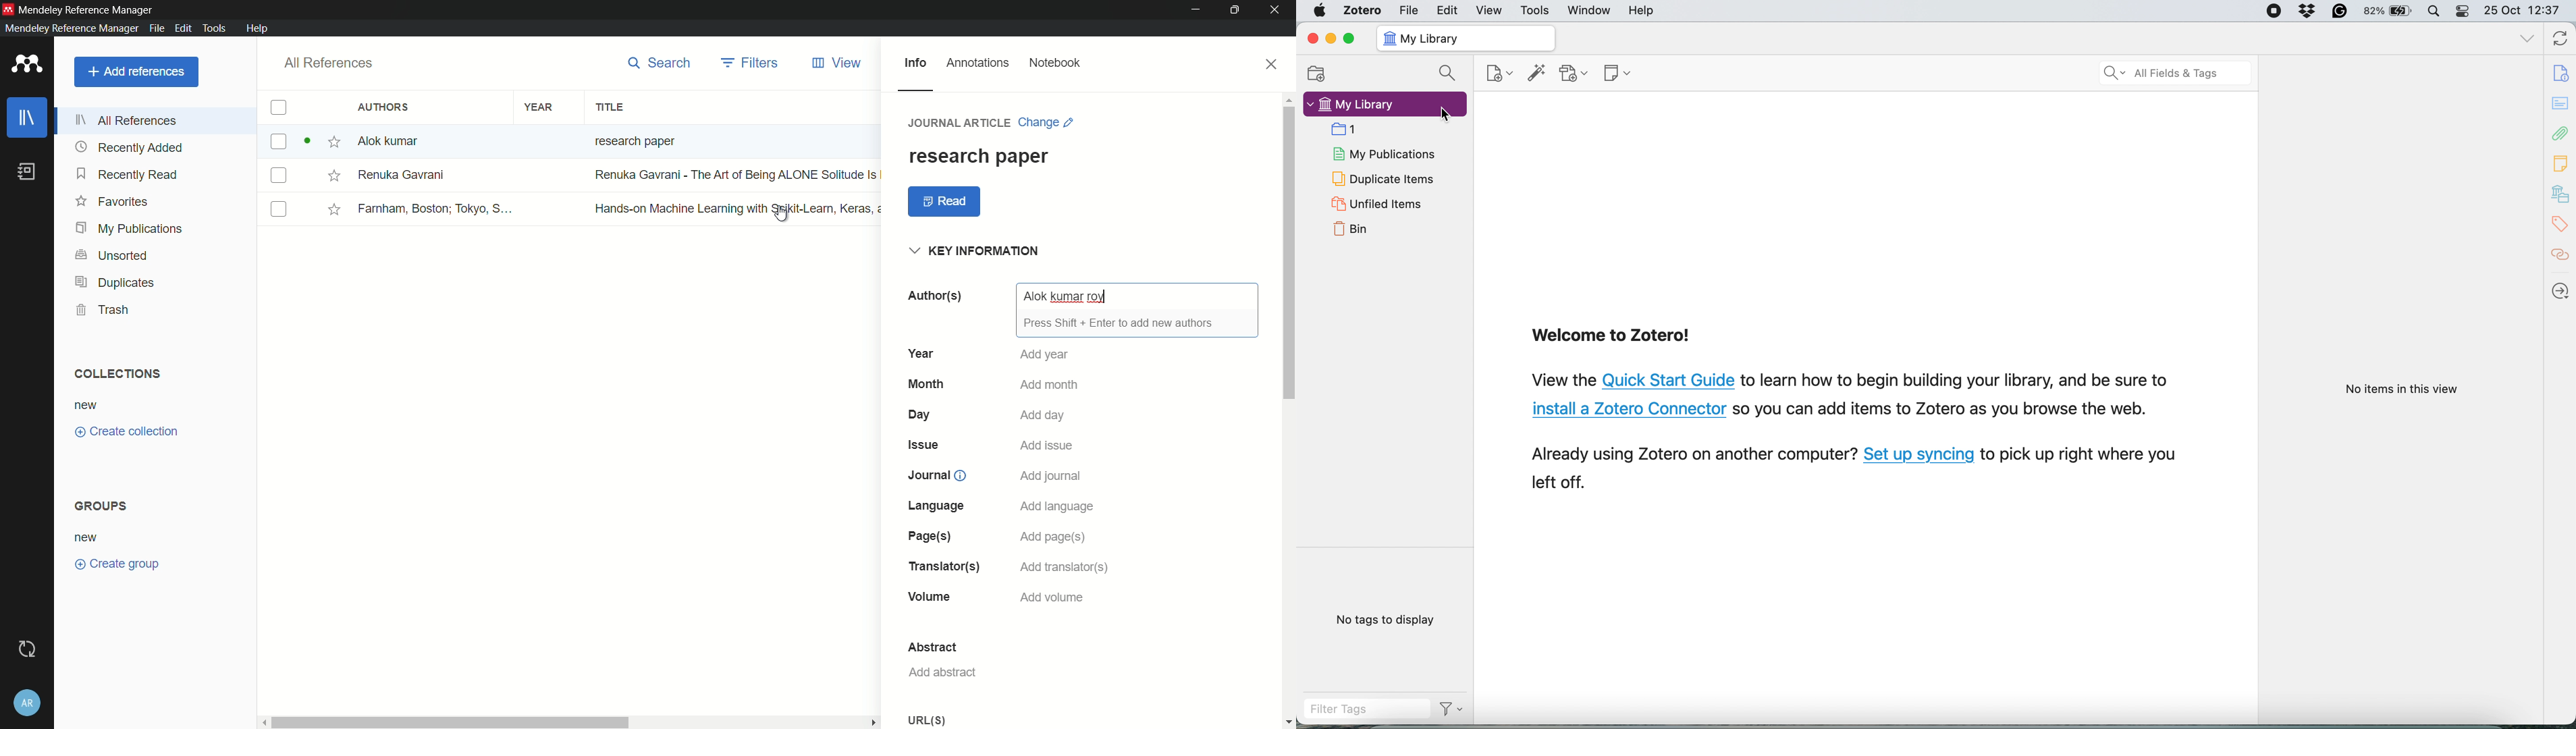  Describe the element at coordinates (104, 309) in the screenshot. I see `trash` at that location.